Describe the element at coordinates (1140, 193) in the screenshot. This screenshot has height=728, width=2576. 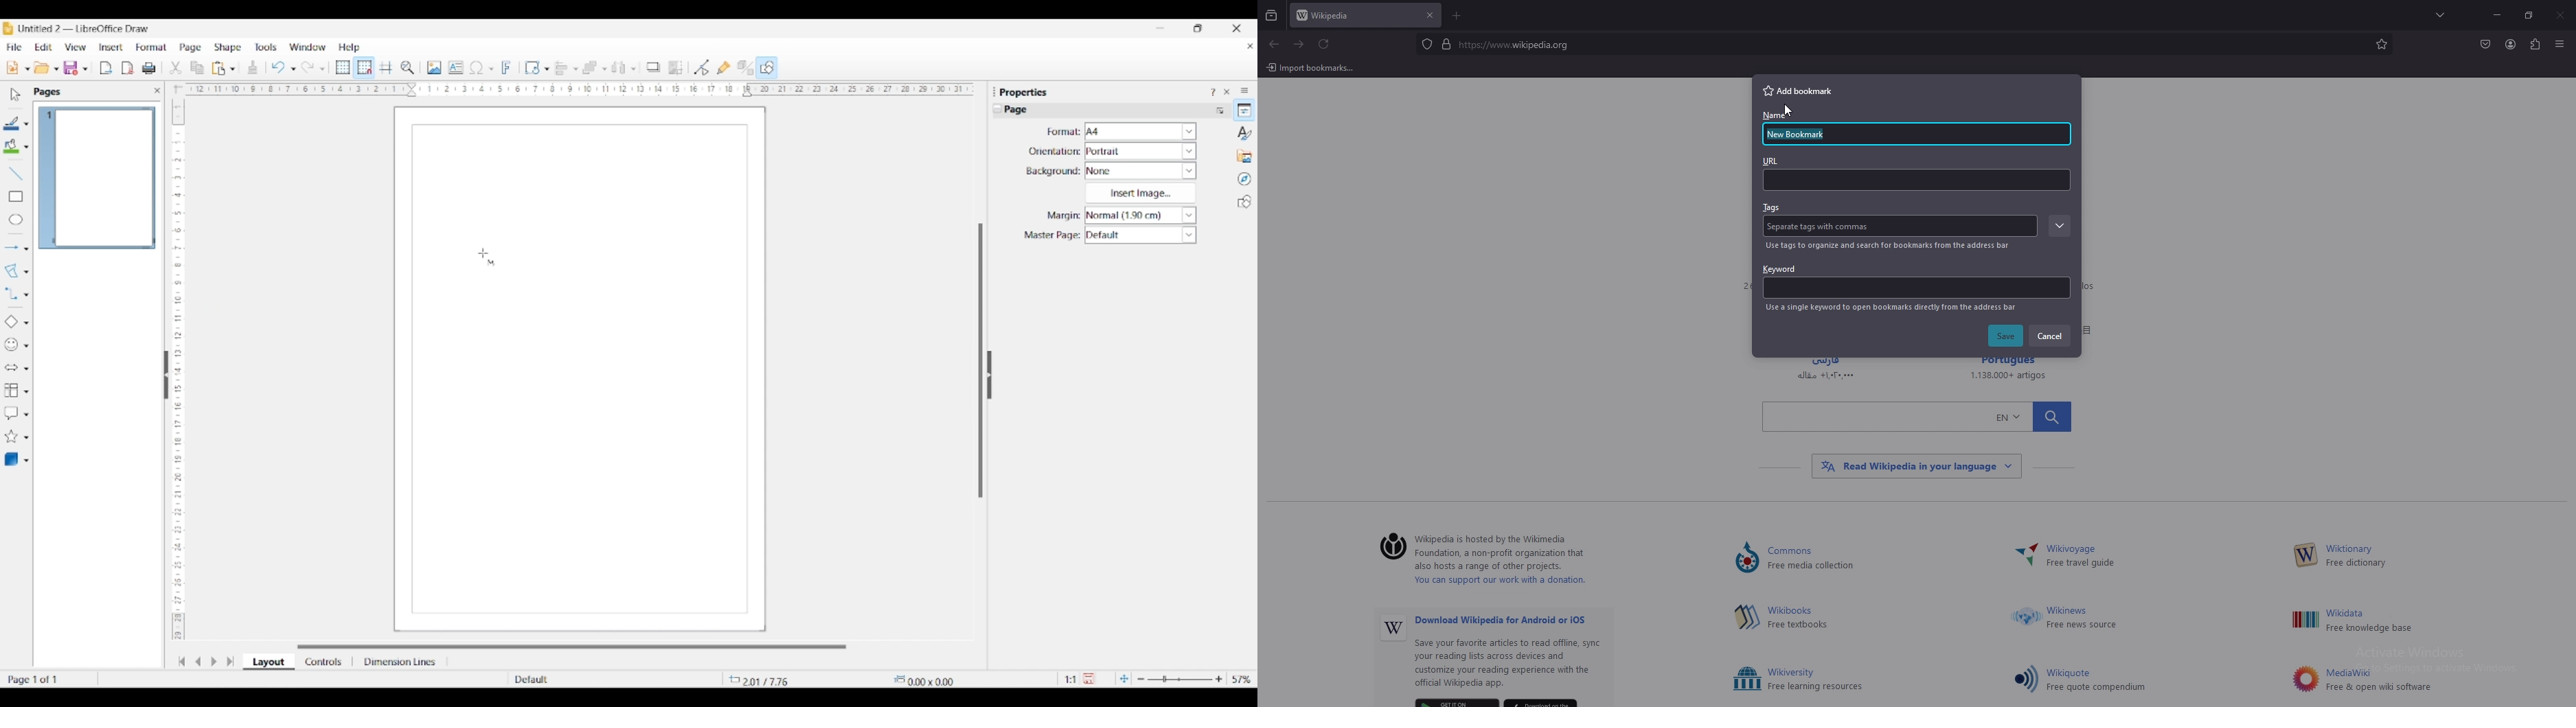
I see `Insert image` at that location.